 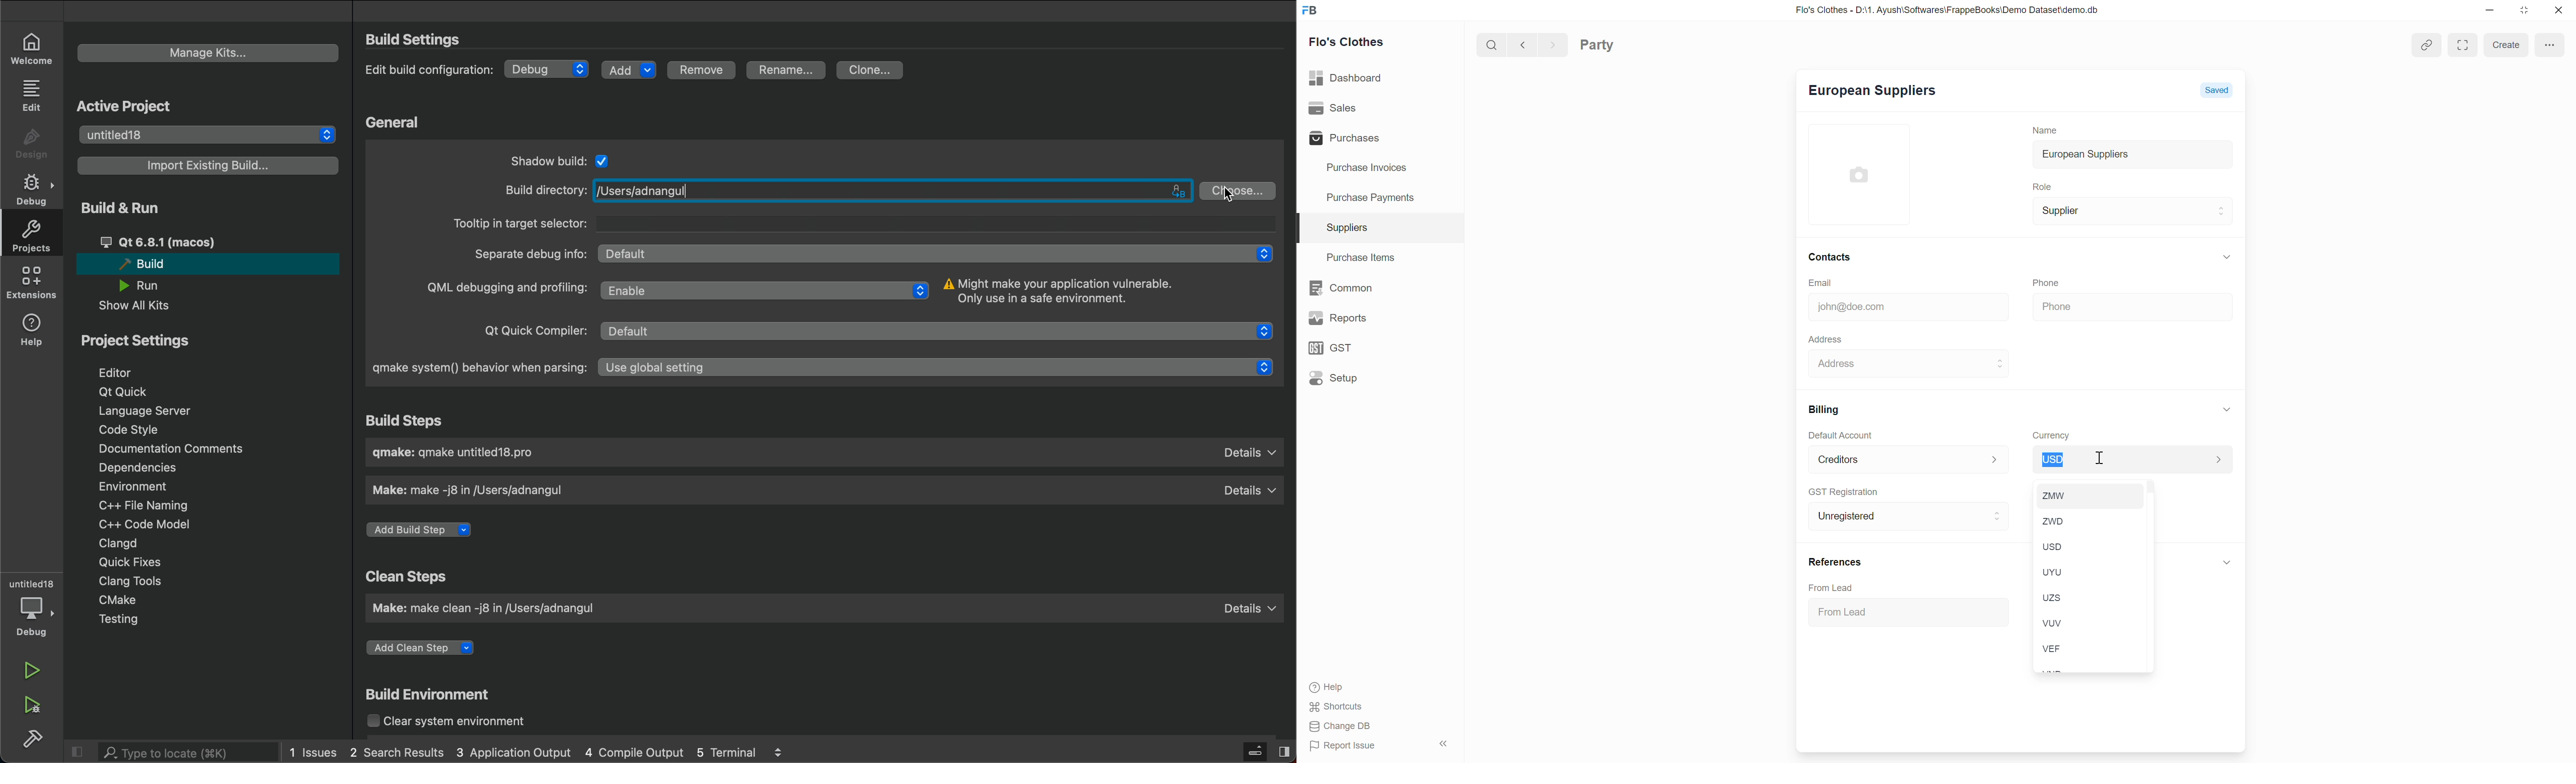 What do you see at coordinates (1834, 458) in the screenshot?
I see `Creditors` at bounding box center [1834, 458].